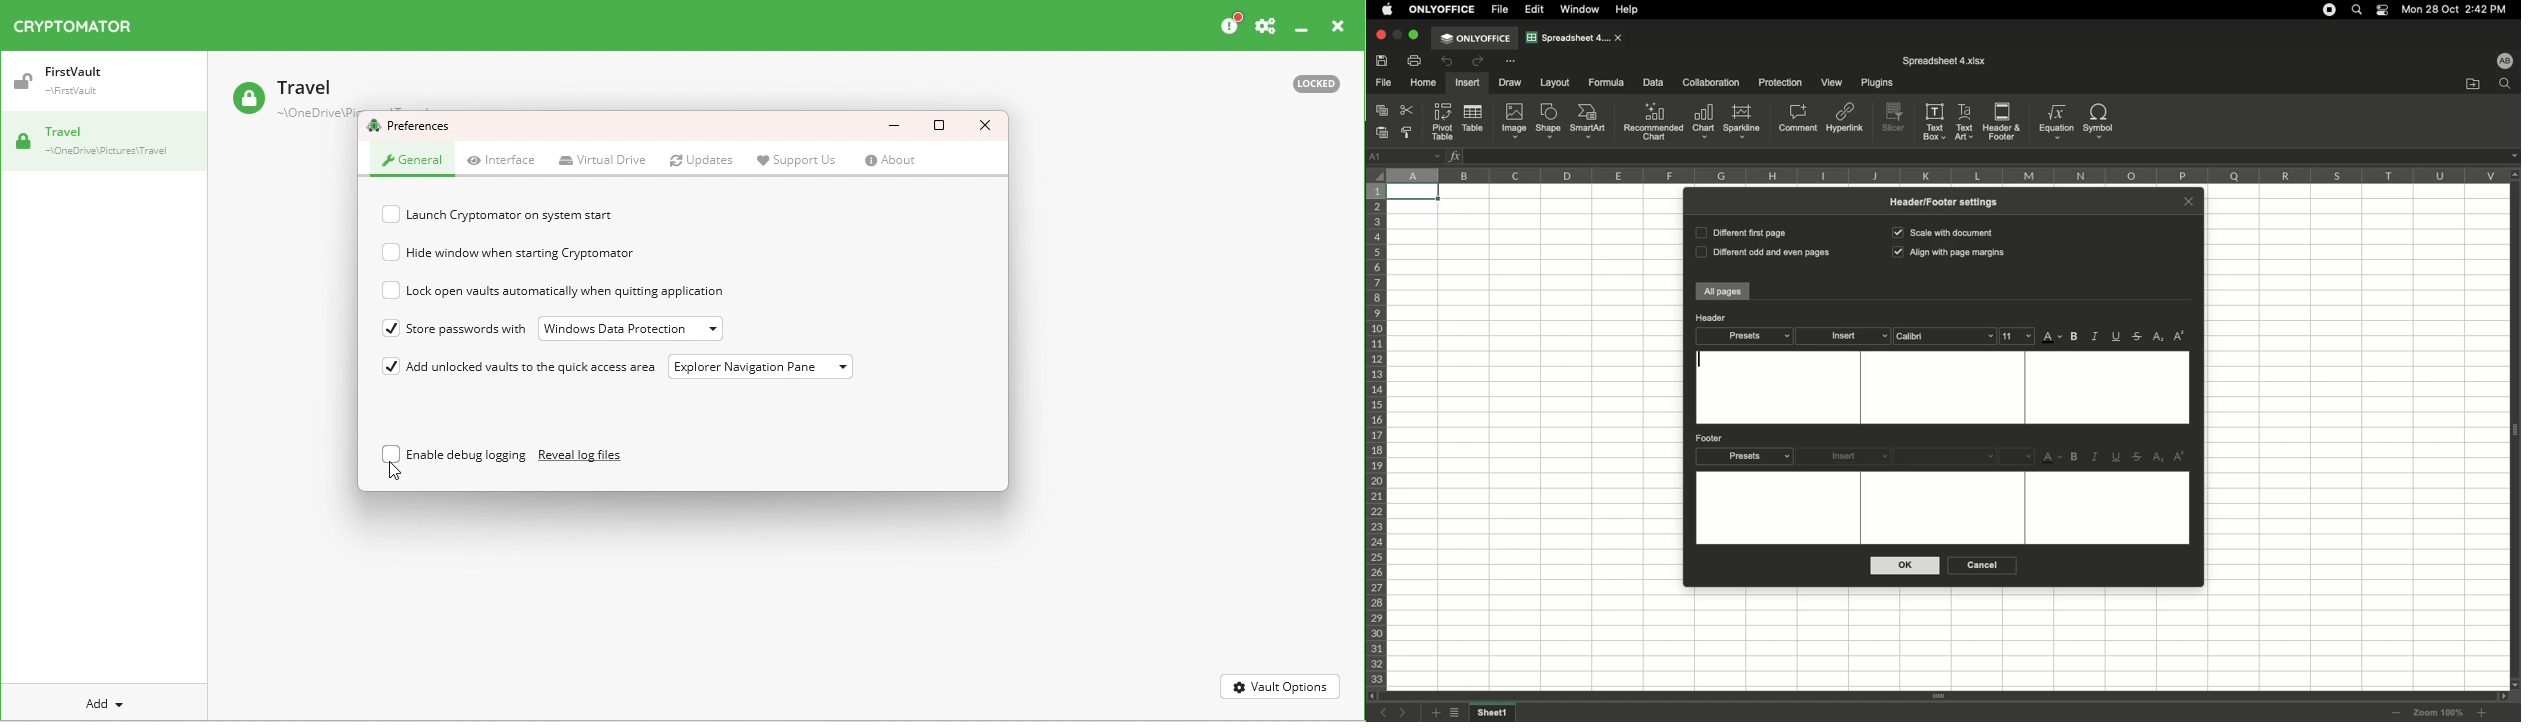 The image size is (2548, 728). What do you see at coordinates (2139, 336) in the screenshot?
I see `Strikethrough` at bounding box center [2139, 336].